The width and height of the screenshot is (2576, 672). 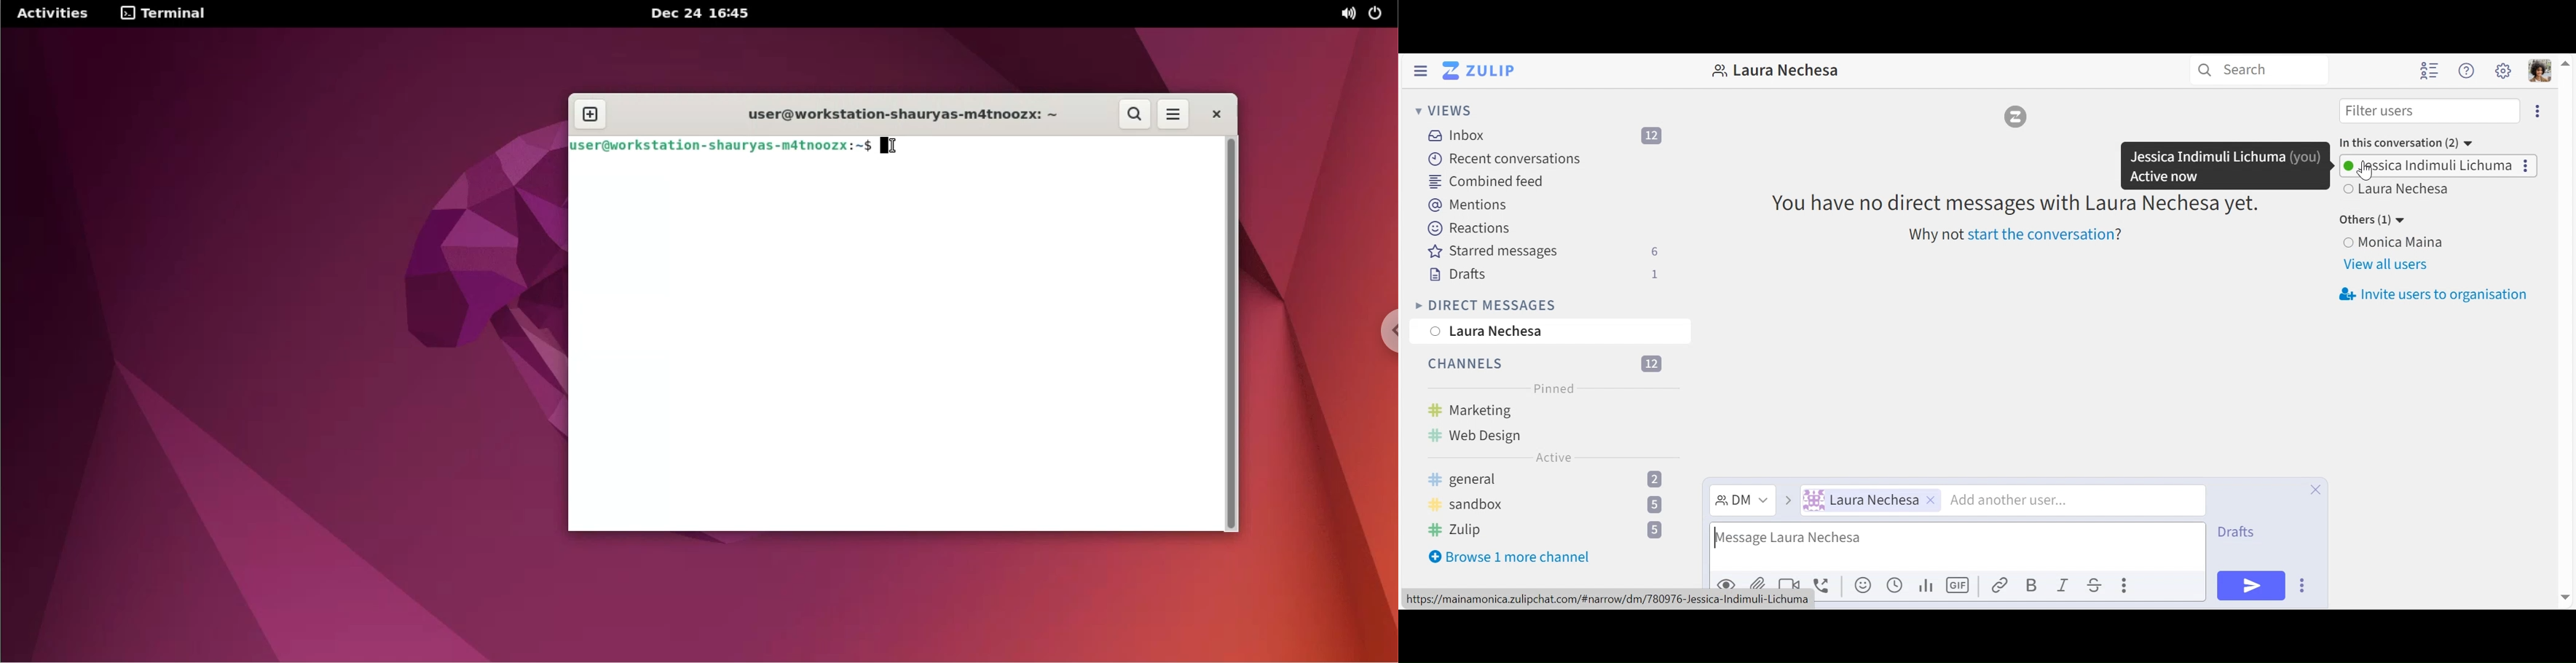 I want to click on Views, so click(x=1443, y=110).